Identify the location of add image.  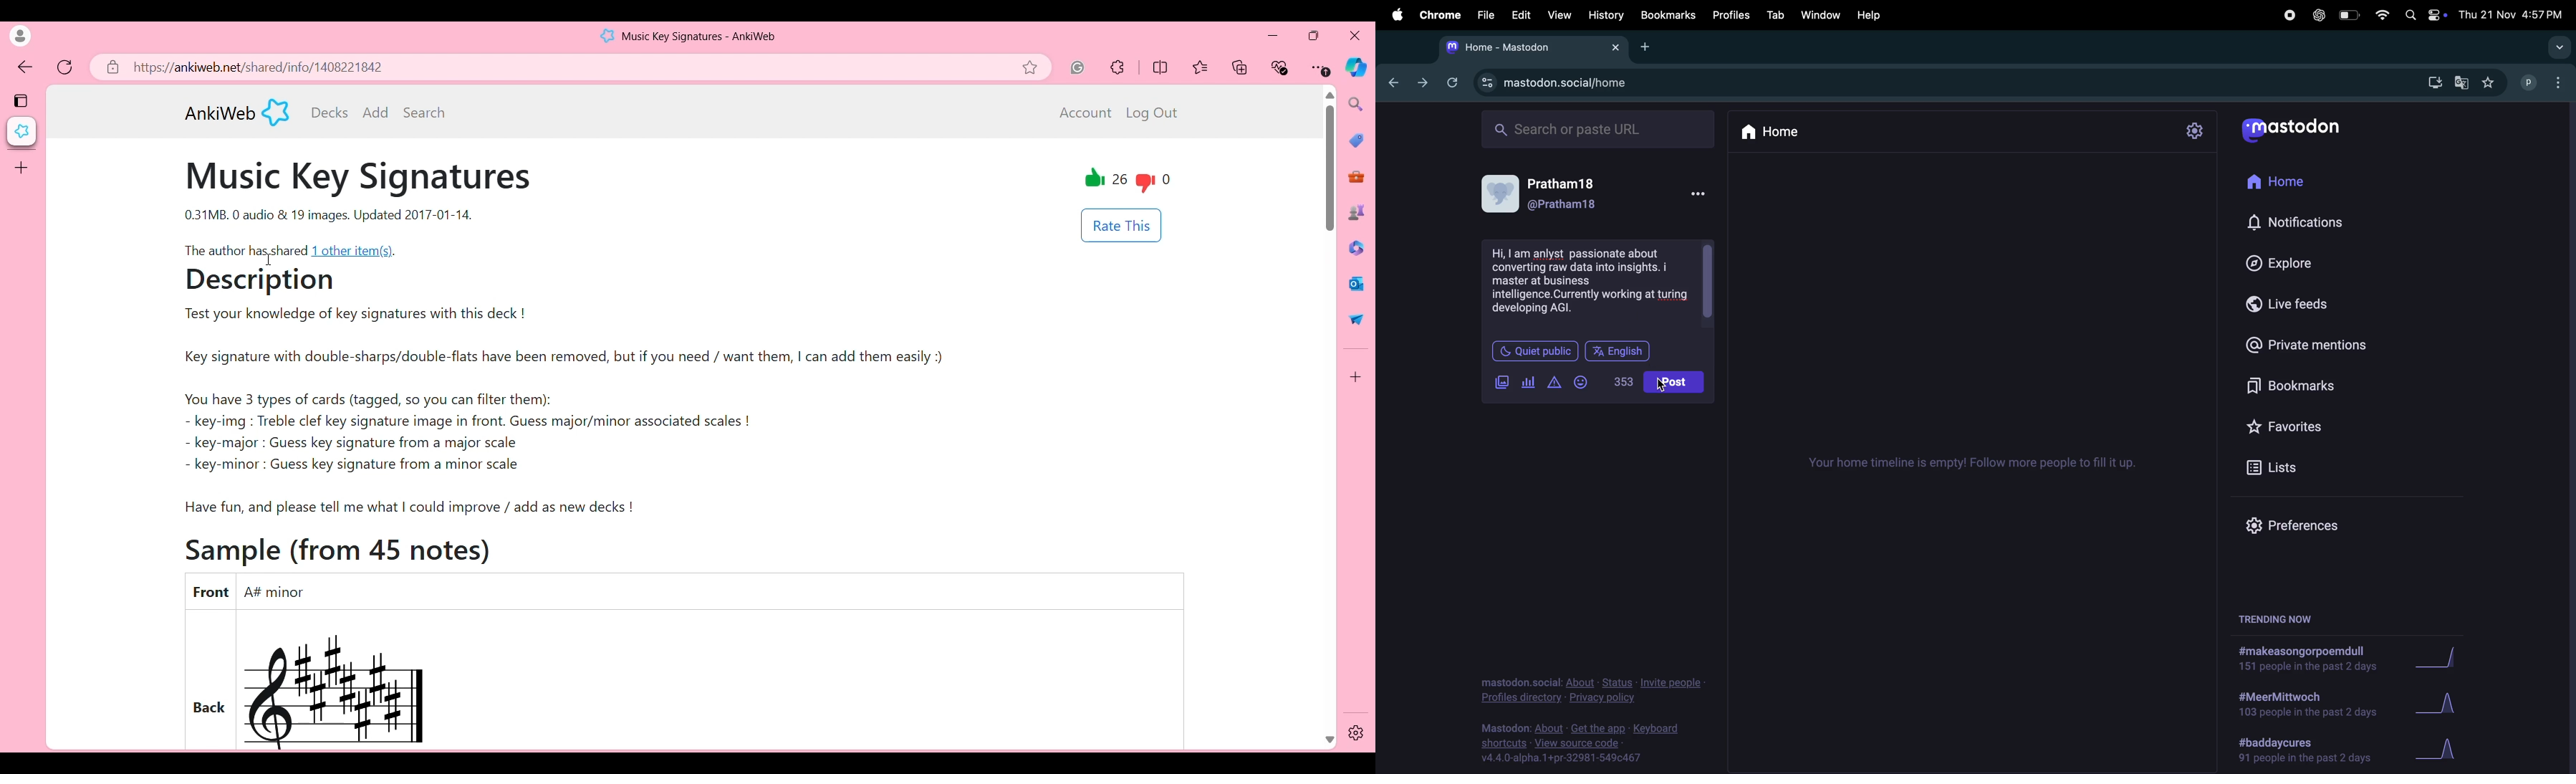
(1502, 383).